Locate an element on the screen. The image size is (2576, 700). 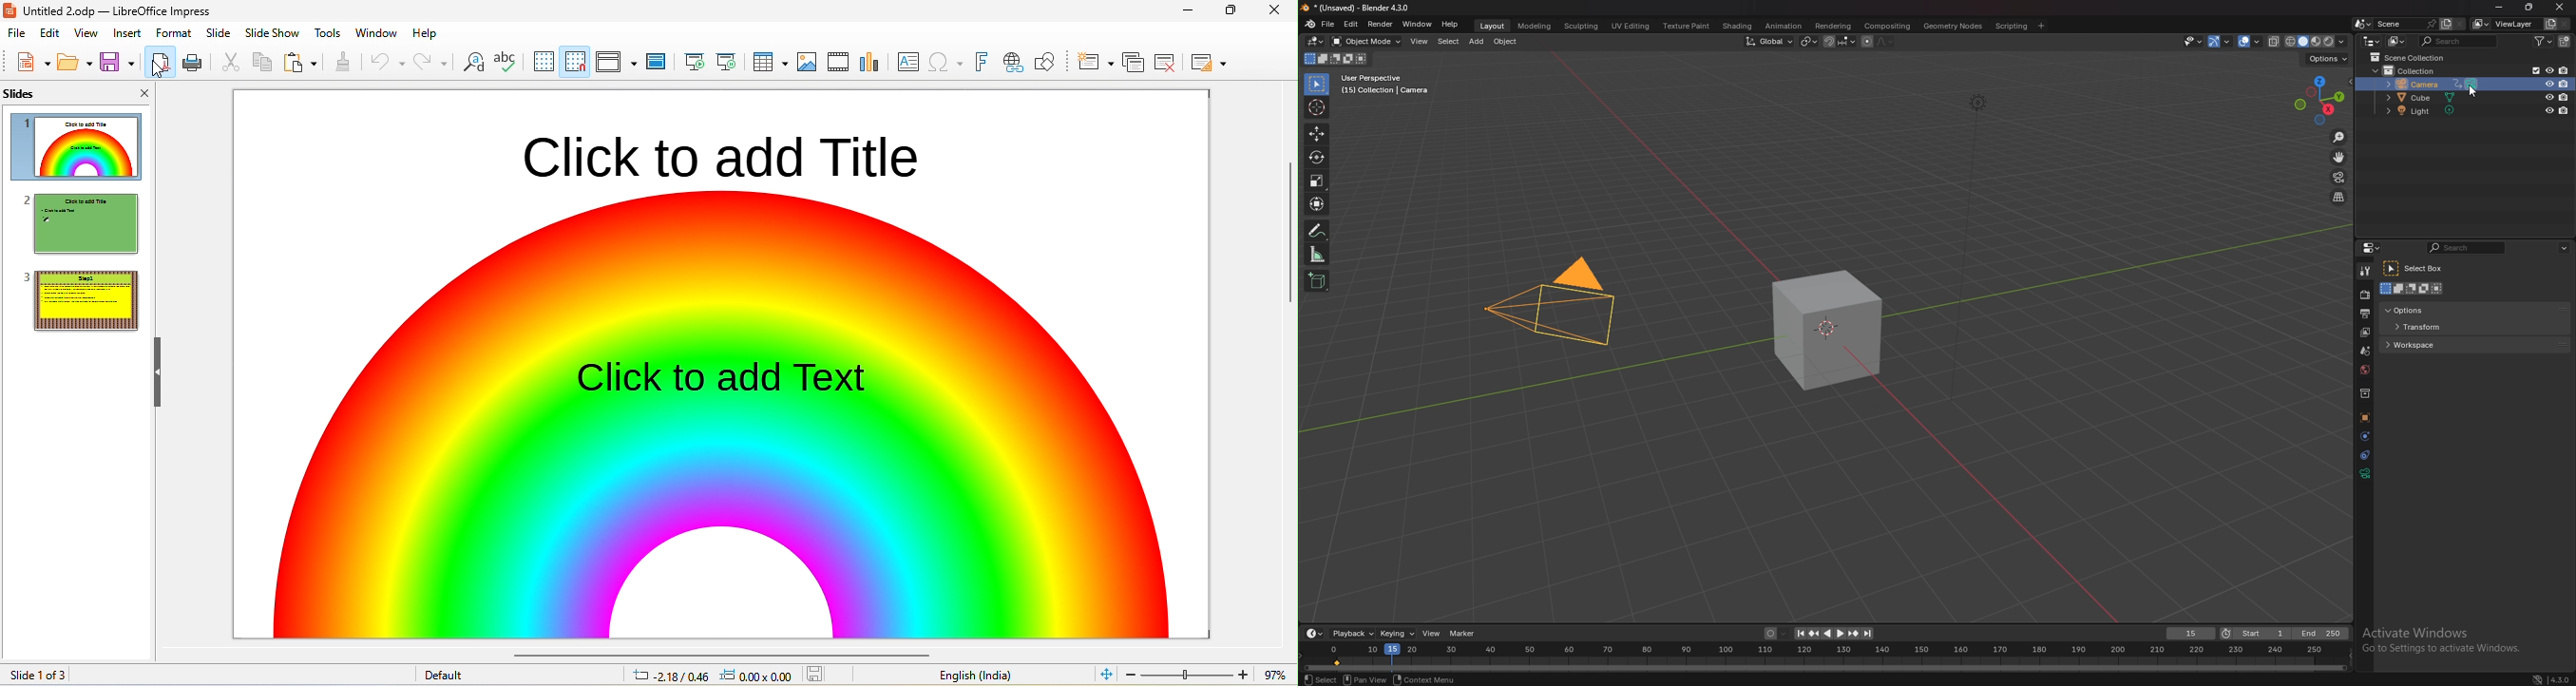
overlays is located at coordinates (2251, 43).